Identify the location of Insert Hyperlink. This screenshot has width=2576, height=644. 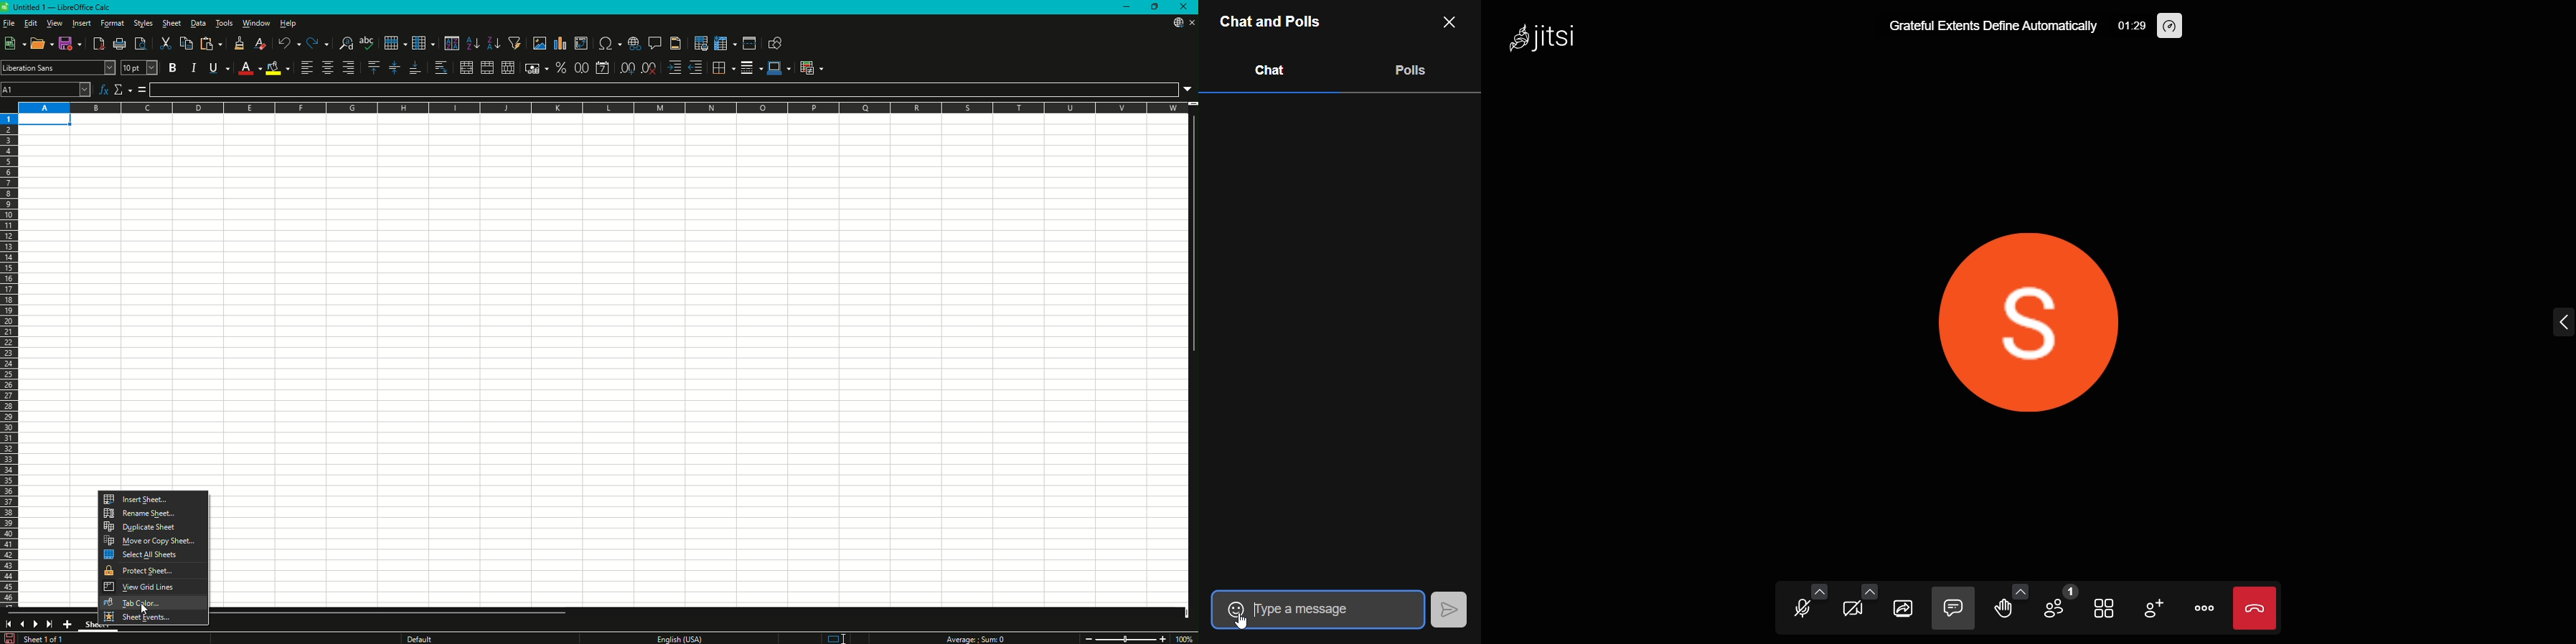
(634, 43).